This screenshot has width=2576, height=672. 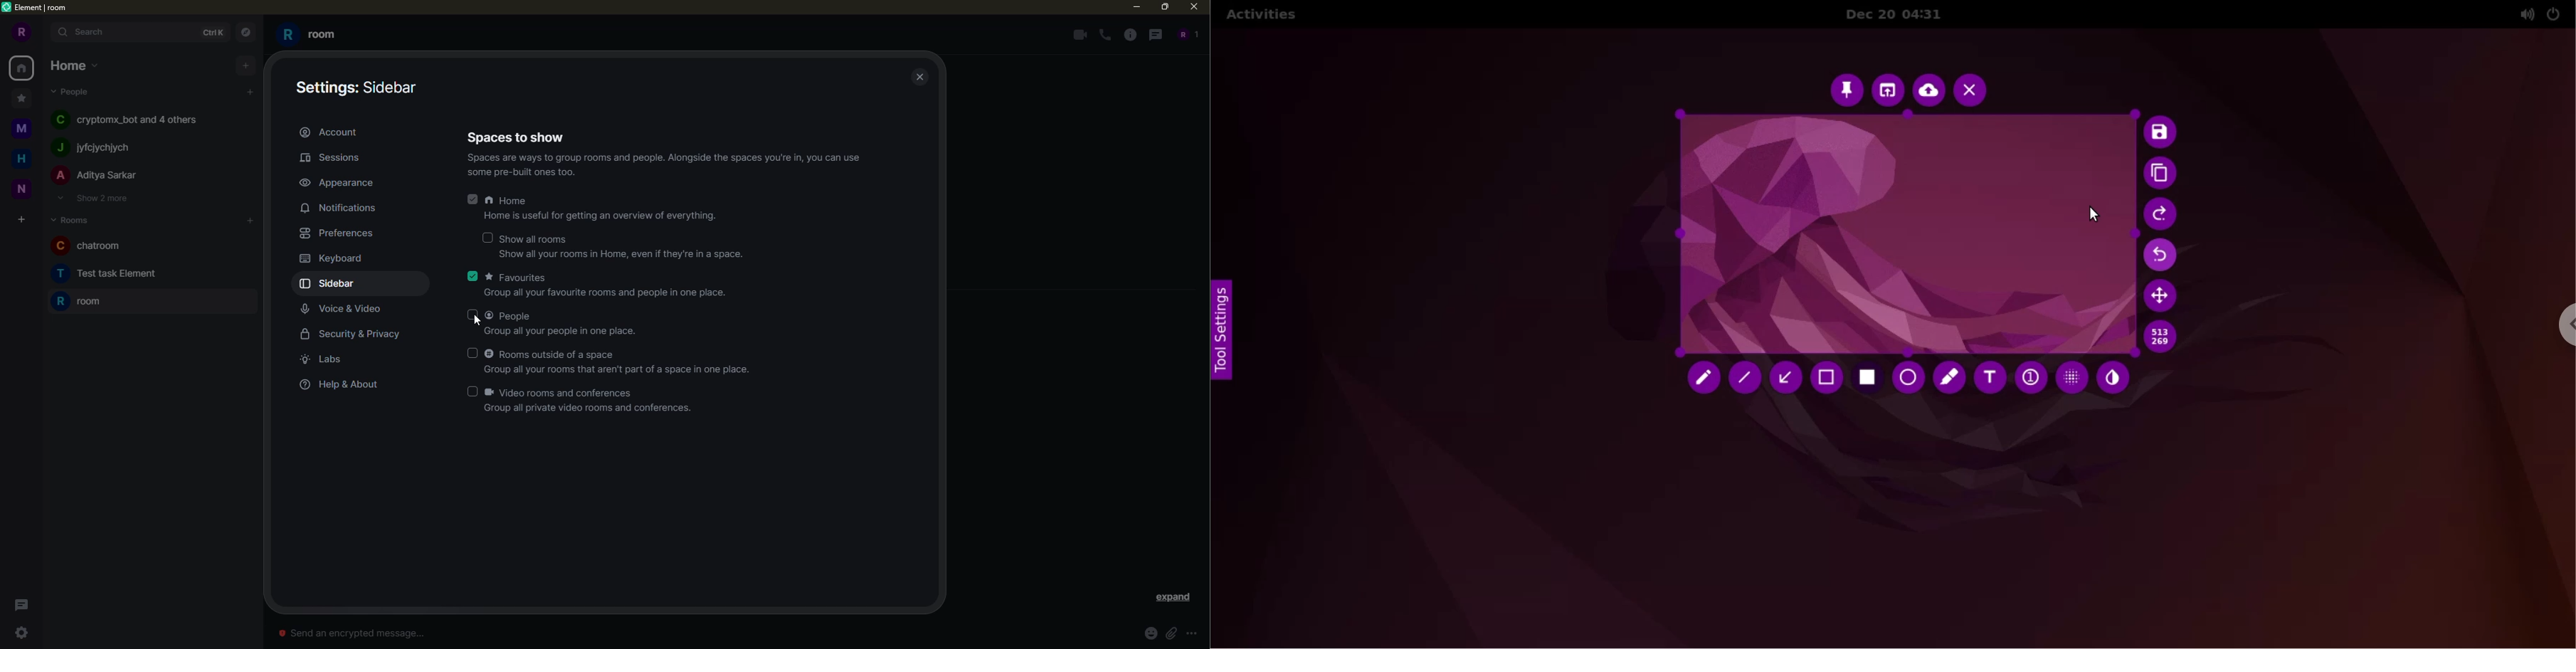 I want to click on show 2 more, so click(x=96, y=199).